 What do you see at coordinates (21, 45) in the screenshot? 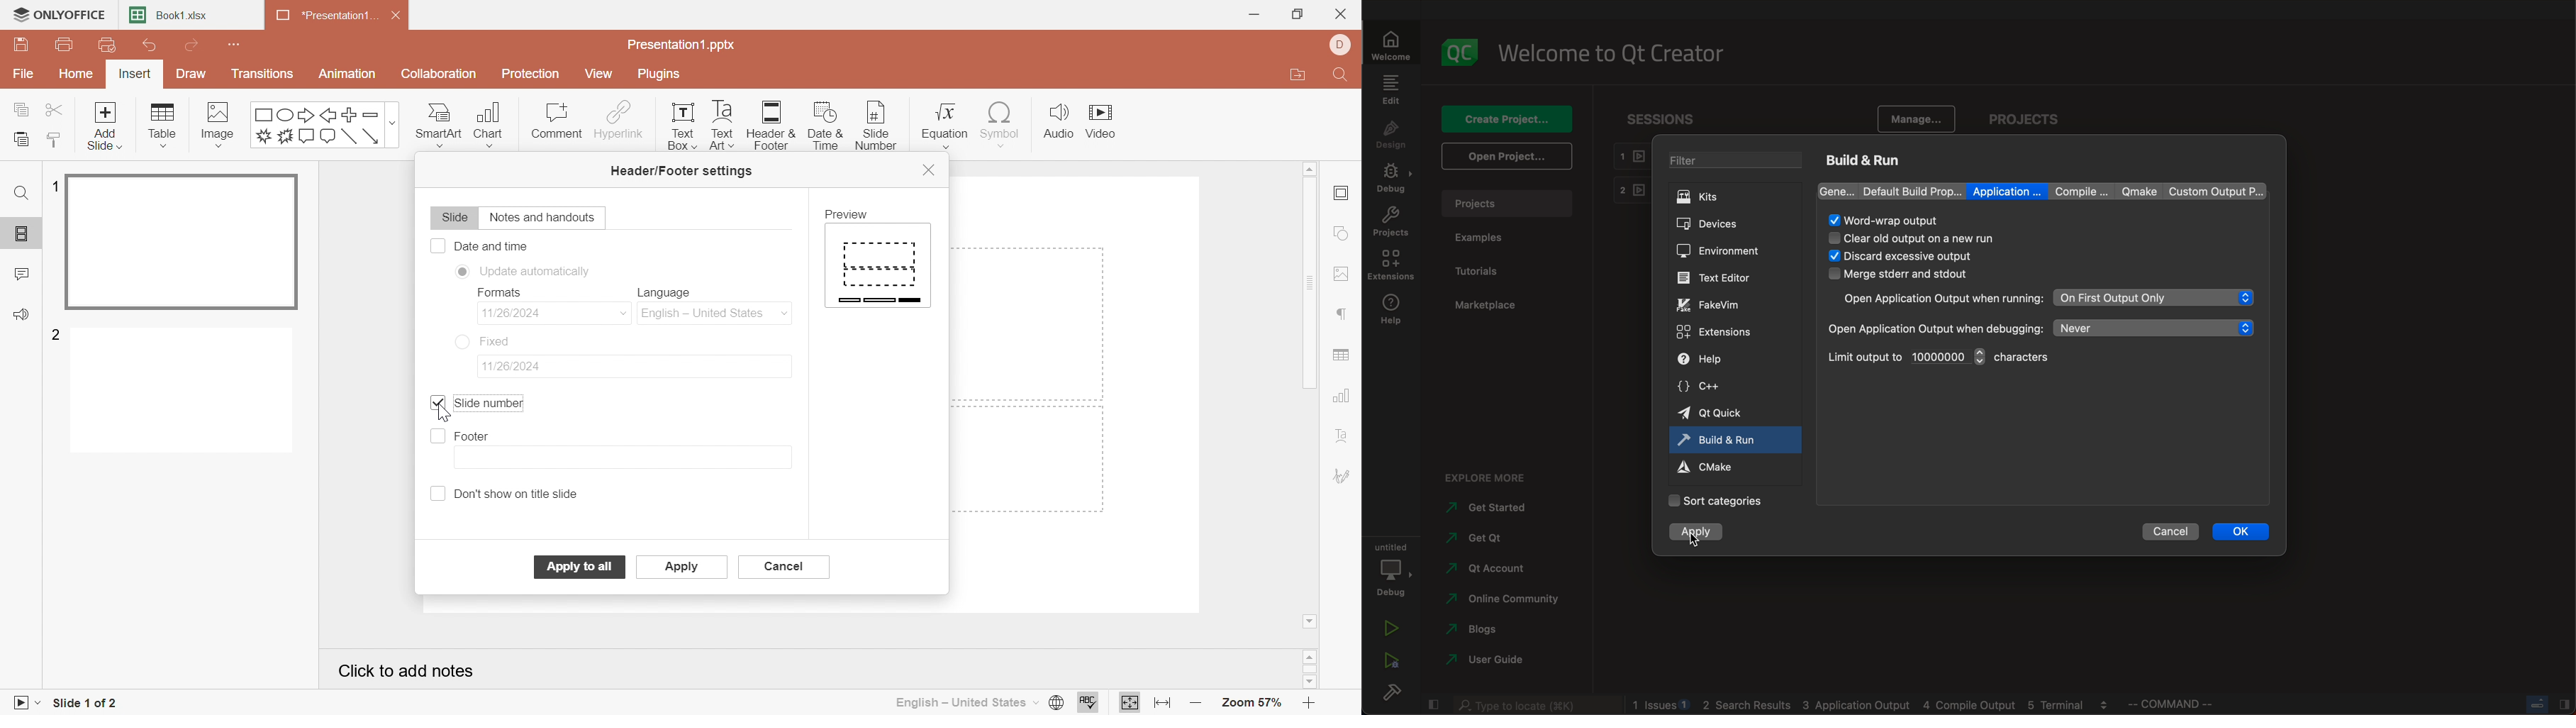
I see `Save` at bounding box center [21, 45].